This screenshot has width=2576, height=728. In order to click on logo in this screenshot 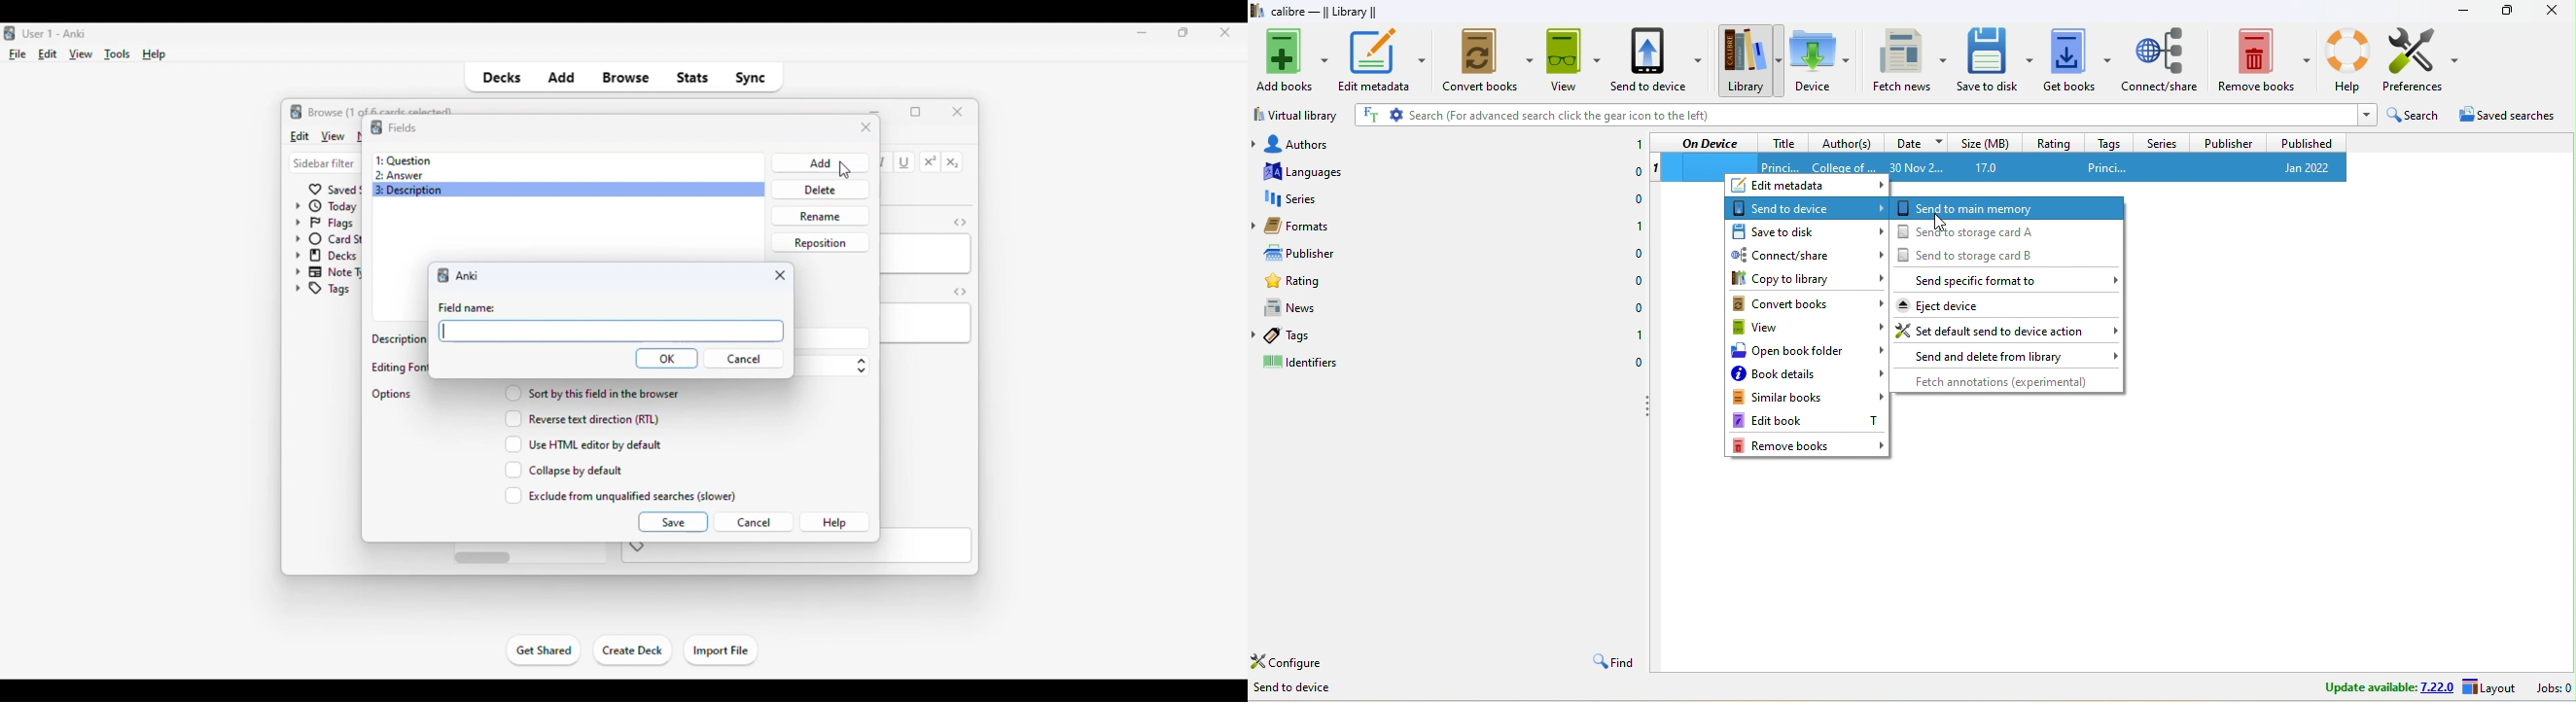, I will do `click(296, 111)`.